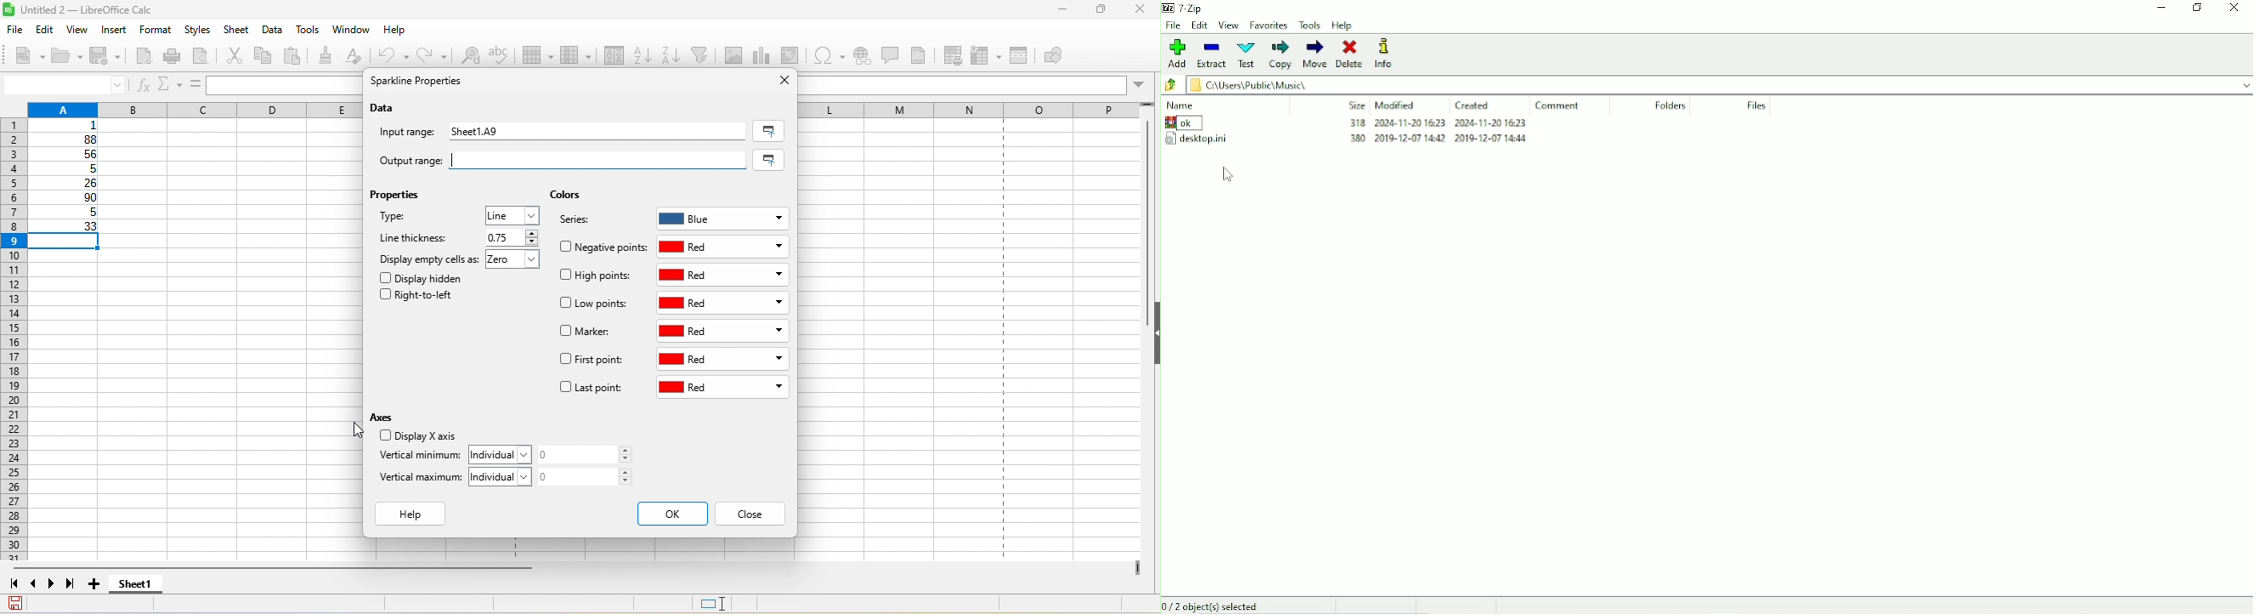  What do you see at coordinates (597, 304) in the screenshot?
I see `low points` at bounding box center [597, 304].